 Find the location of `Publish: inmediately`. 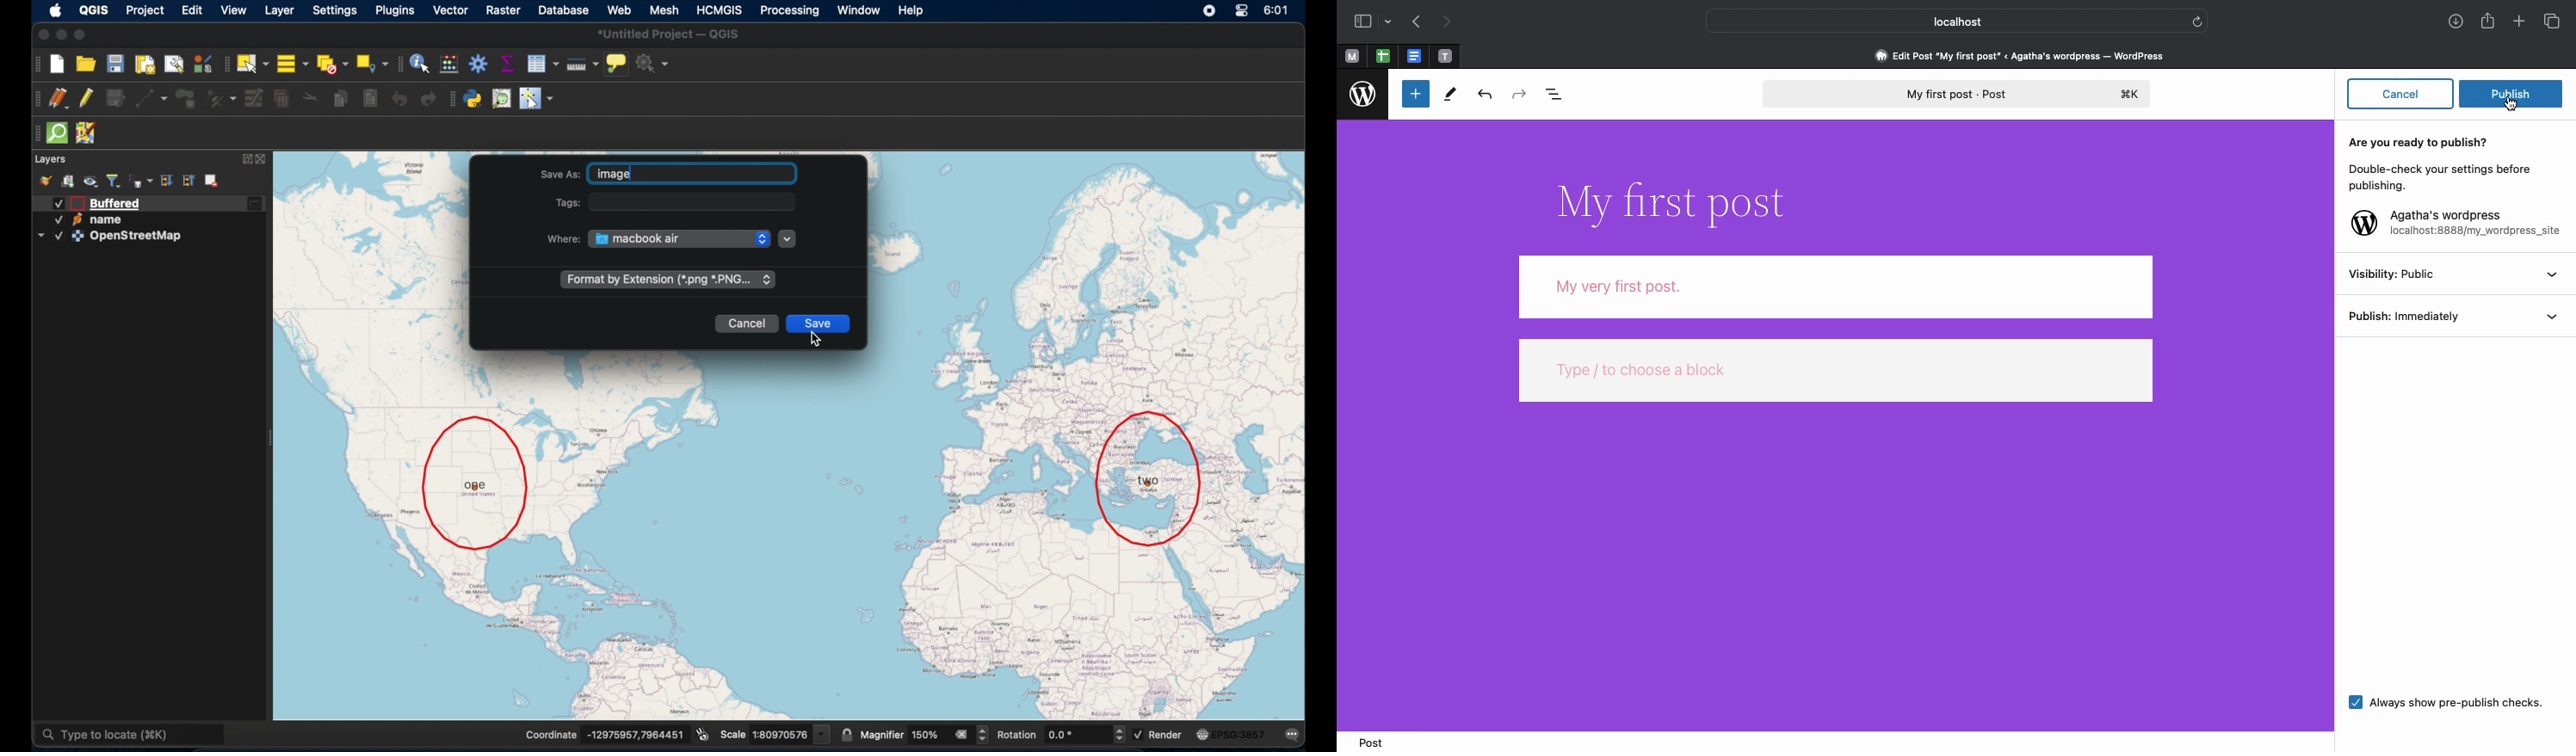

Publish: inmediately is located at coordinates (2456, 317).